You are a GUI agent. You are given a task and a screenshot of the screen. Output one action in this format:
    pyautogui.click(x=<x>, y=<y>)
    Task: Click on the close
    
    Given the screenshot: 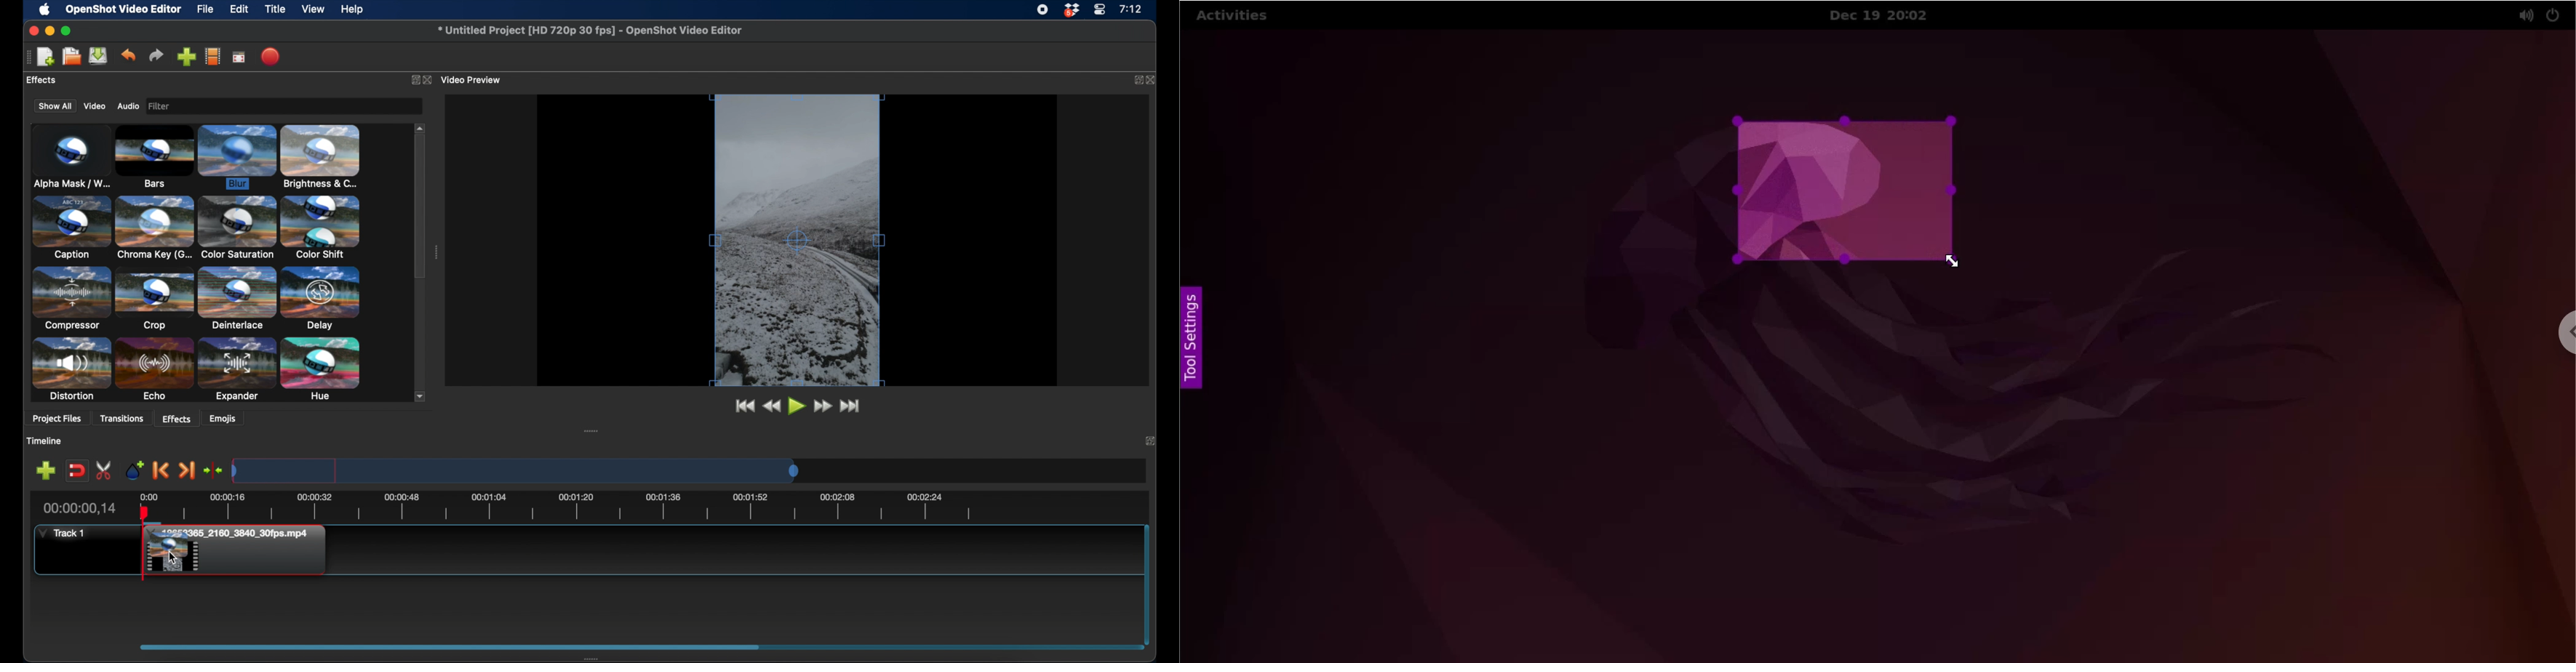 What is the action you would take?
    pyautogui.click(x=1154, y=80)
    